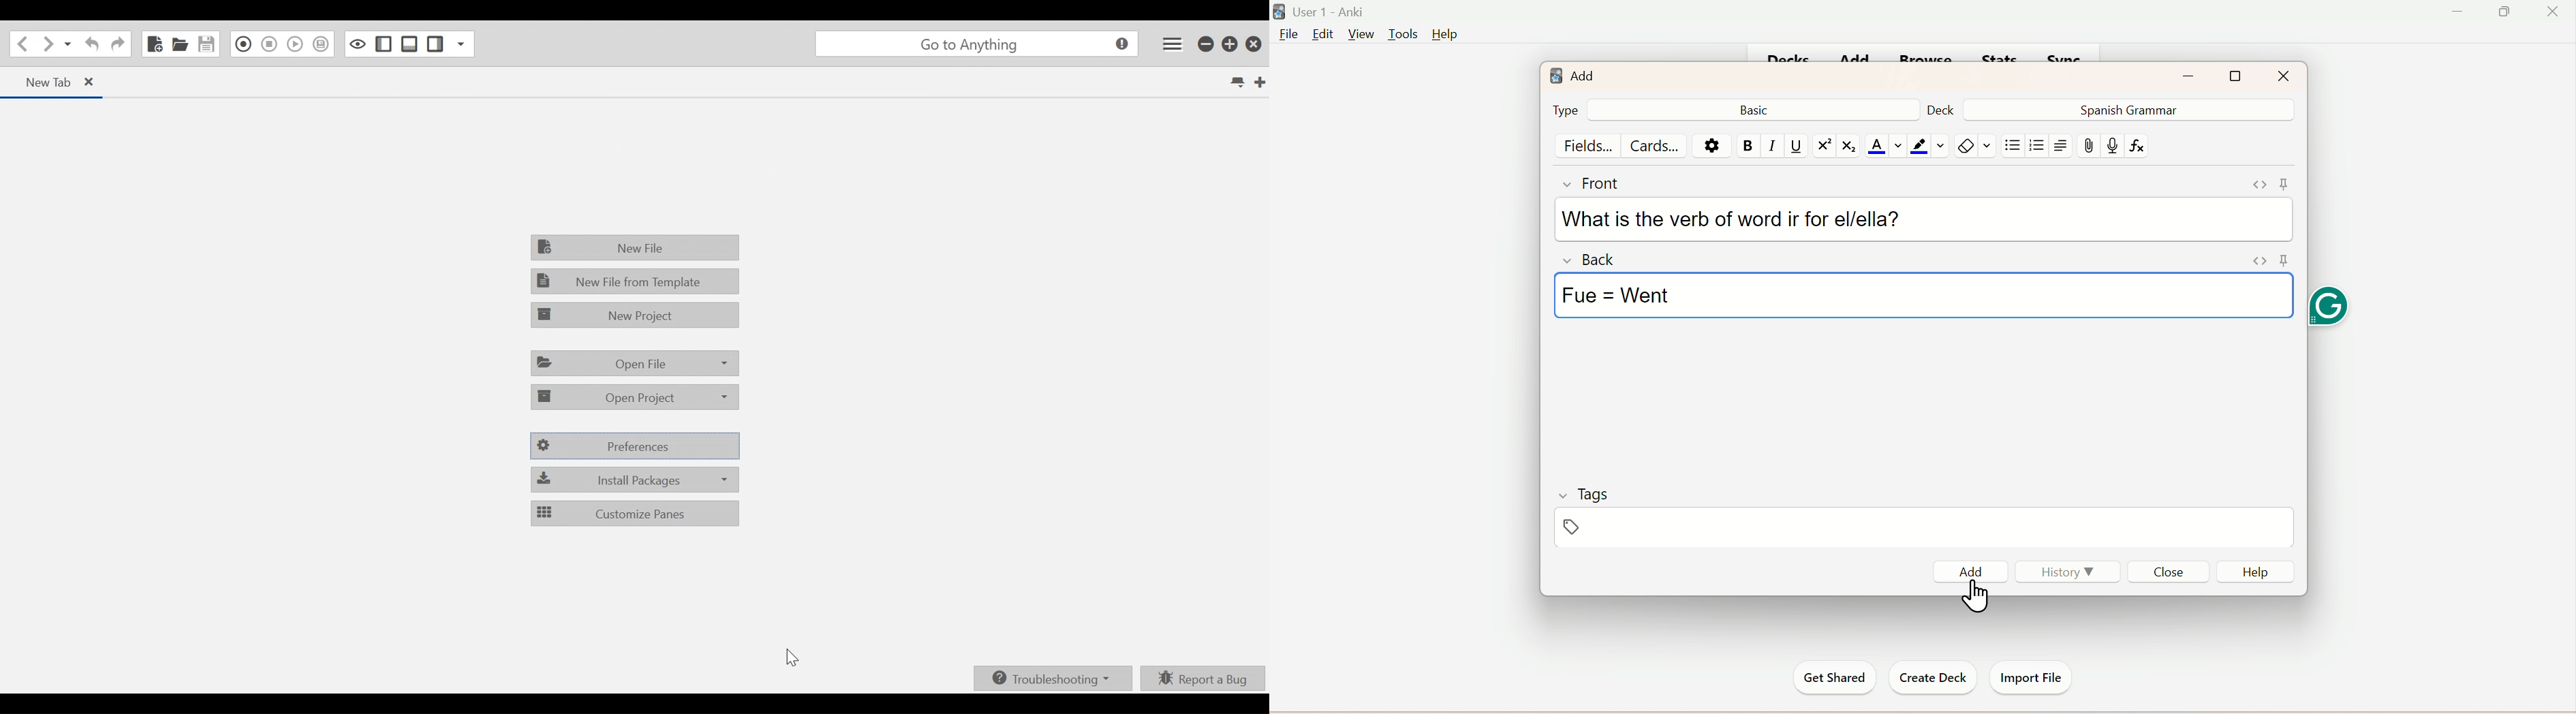 Image resolution: width=2576 pixels, height=728 pixels. I want to click on Pin, so click(2265, 182).